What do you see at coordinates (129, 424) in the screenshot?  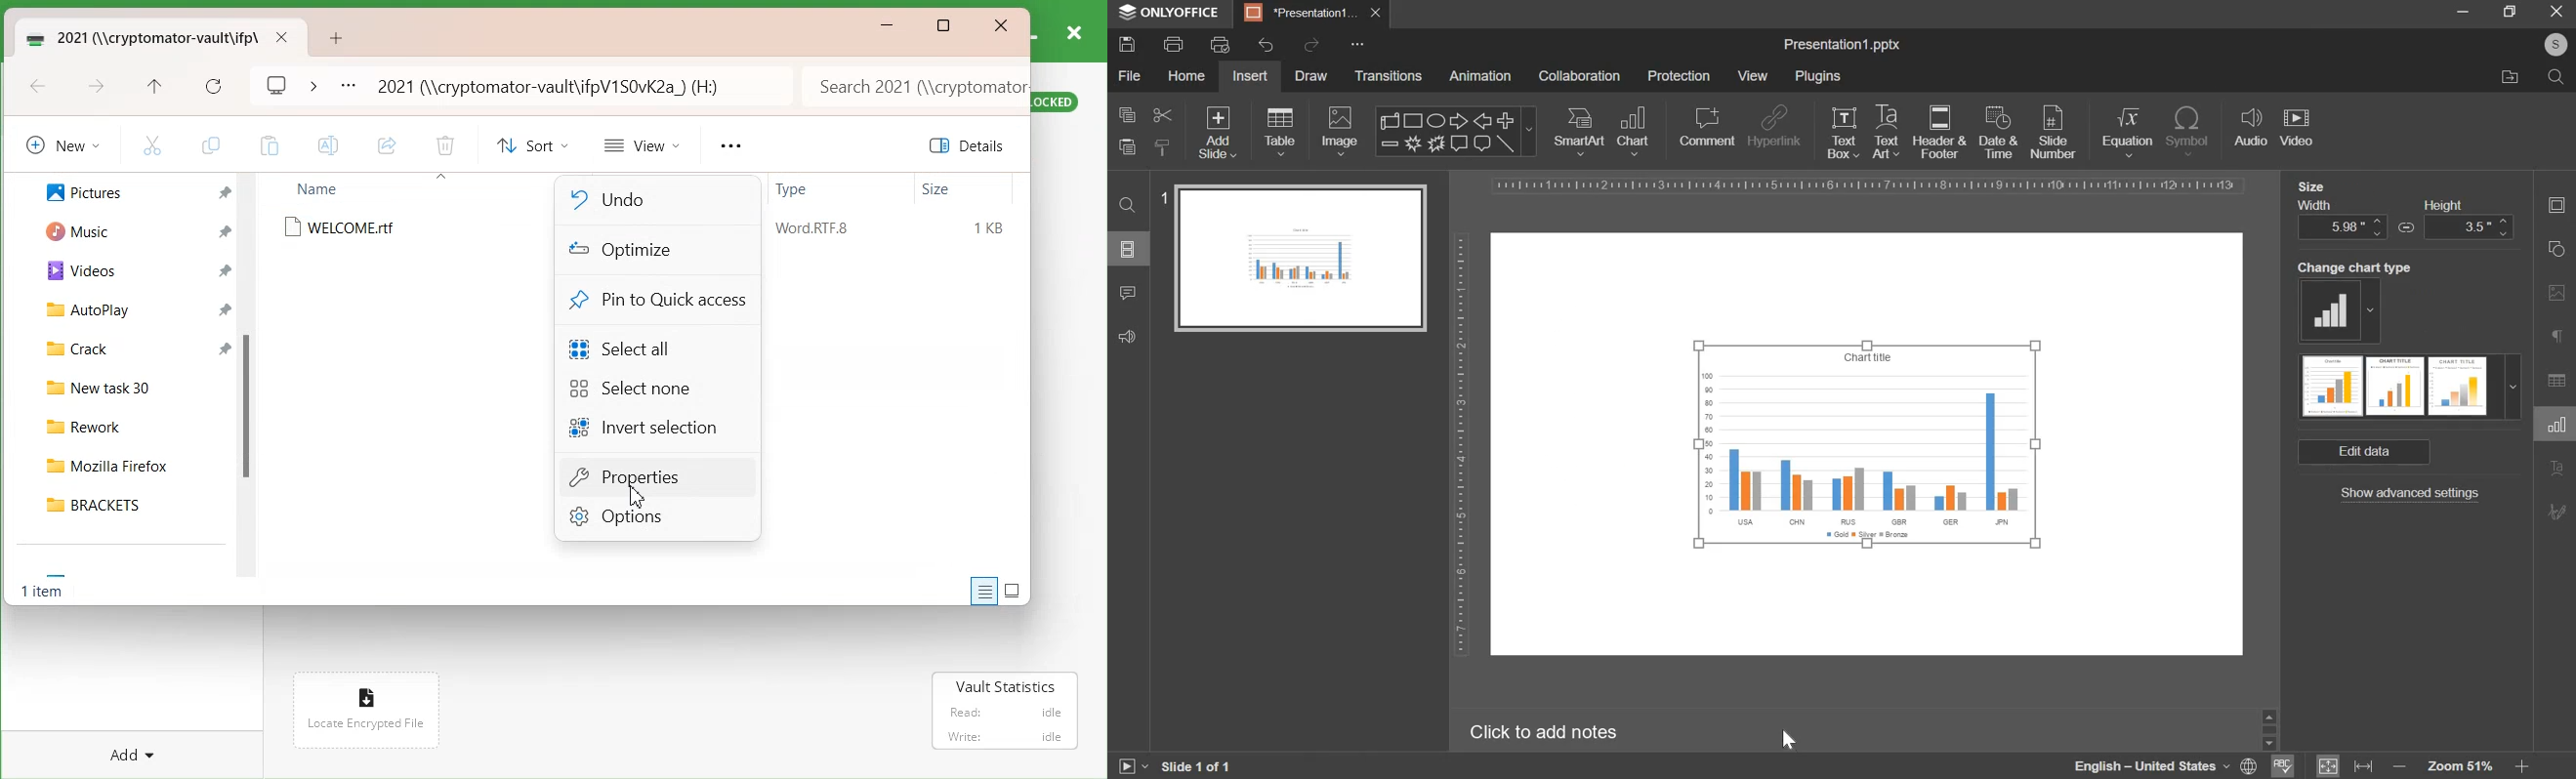 I see `Rework` at bounding box center [129, 424].